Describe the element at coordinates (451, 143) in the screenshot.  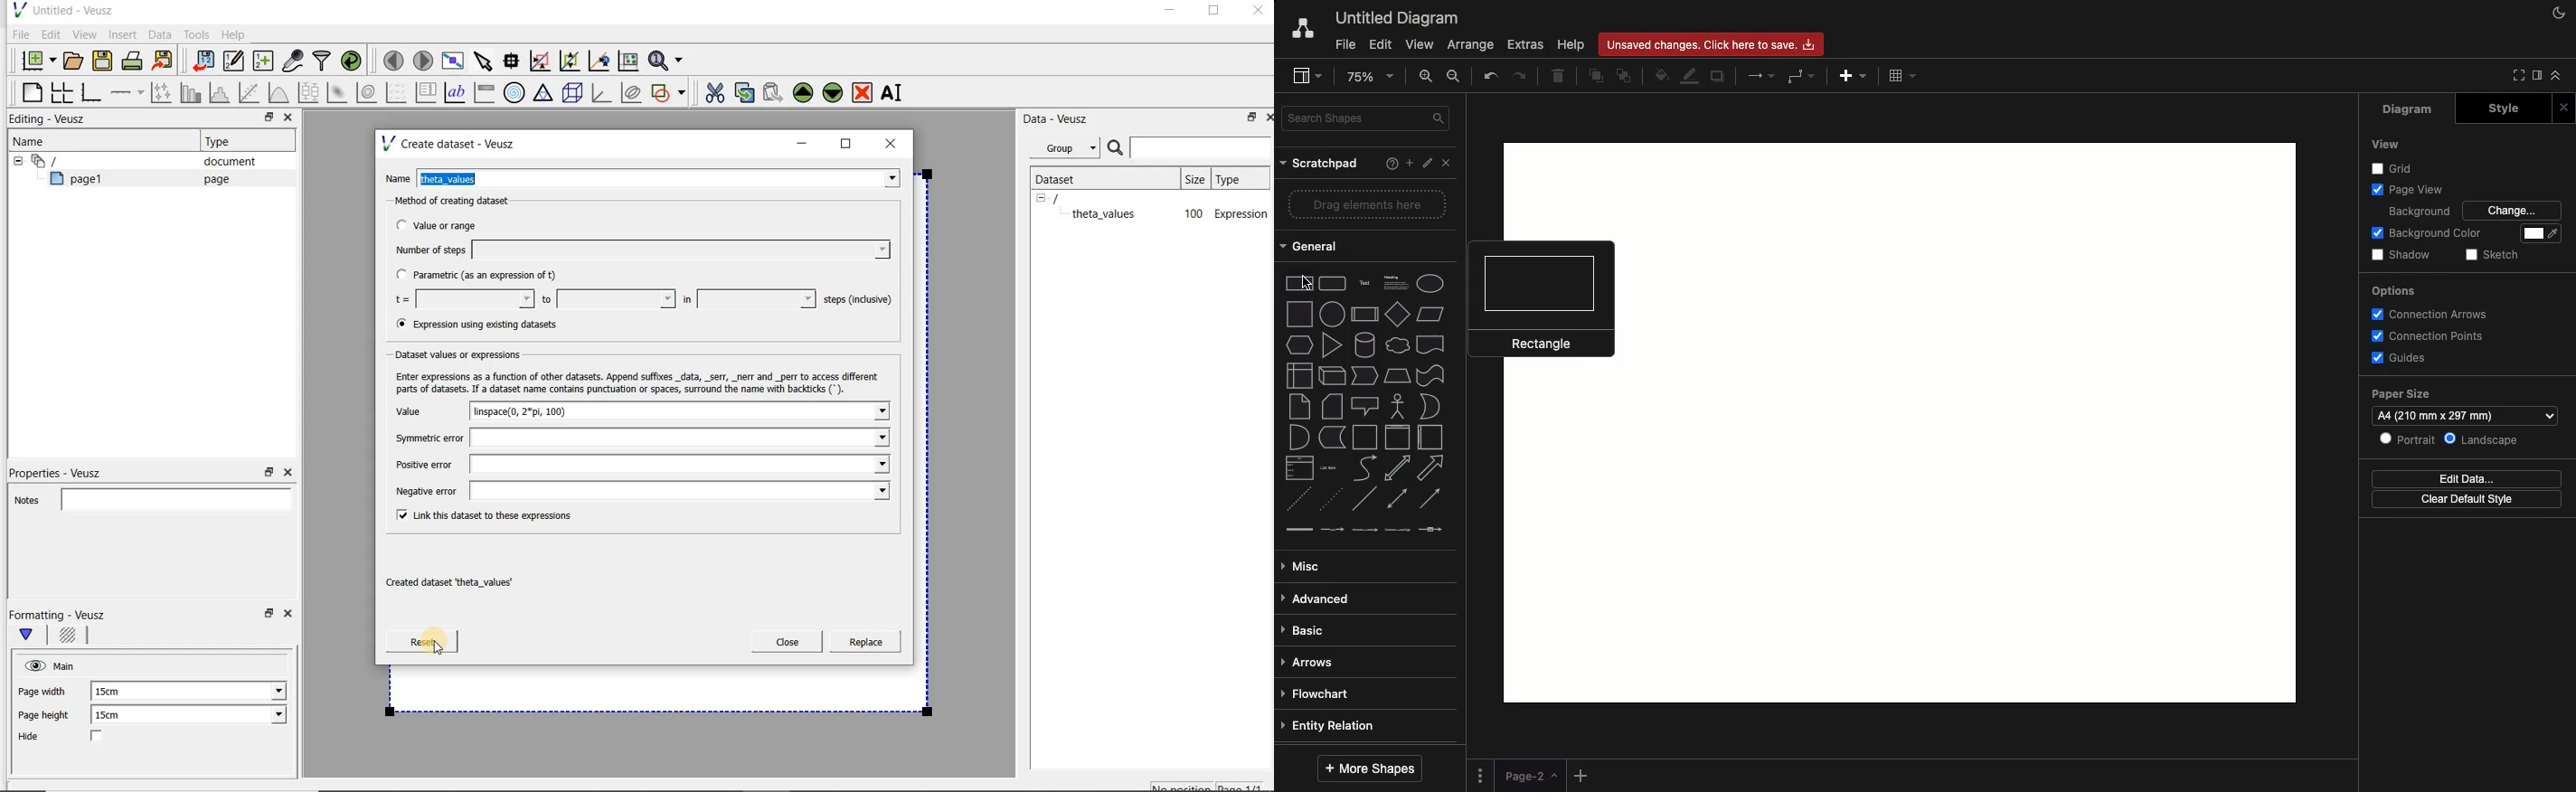
I see `Create dataset - Veusz` at that location.